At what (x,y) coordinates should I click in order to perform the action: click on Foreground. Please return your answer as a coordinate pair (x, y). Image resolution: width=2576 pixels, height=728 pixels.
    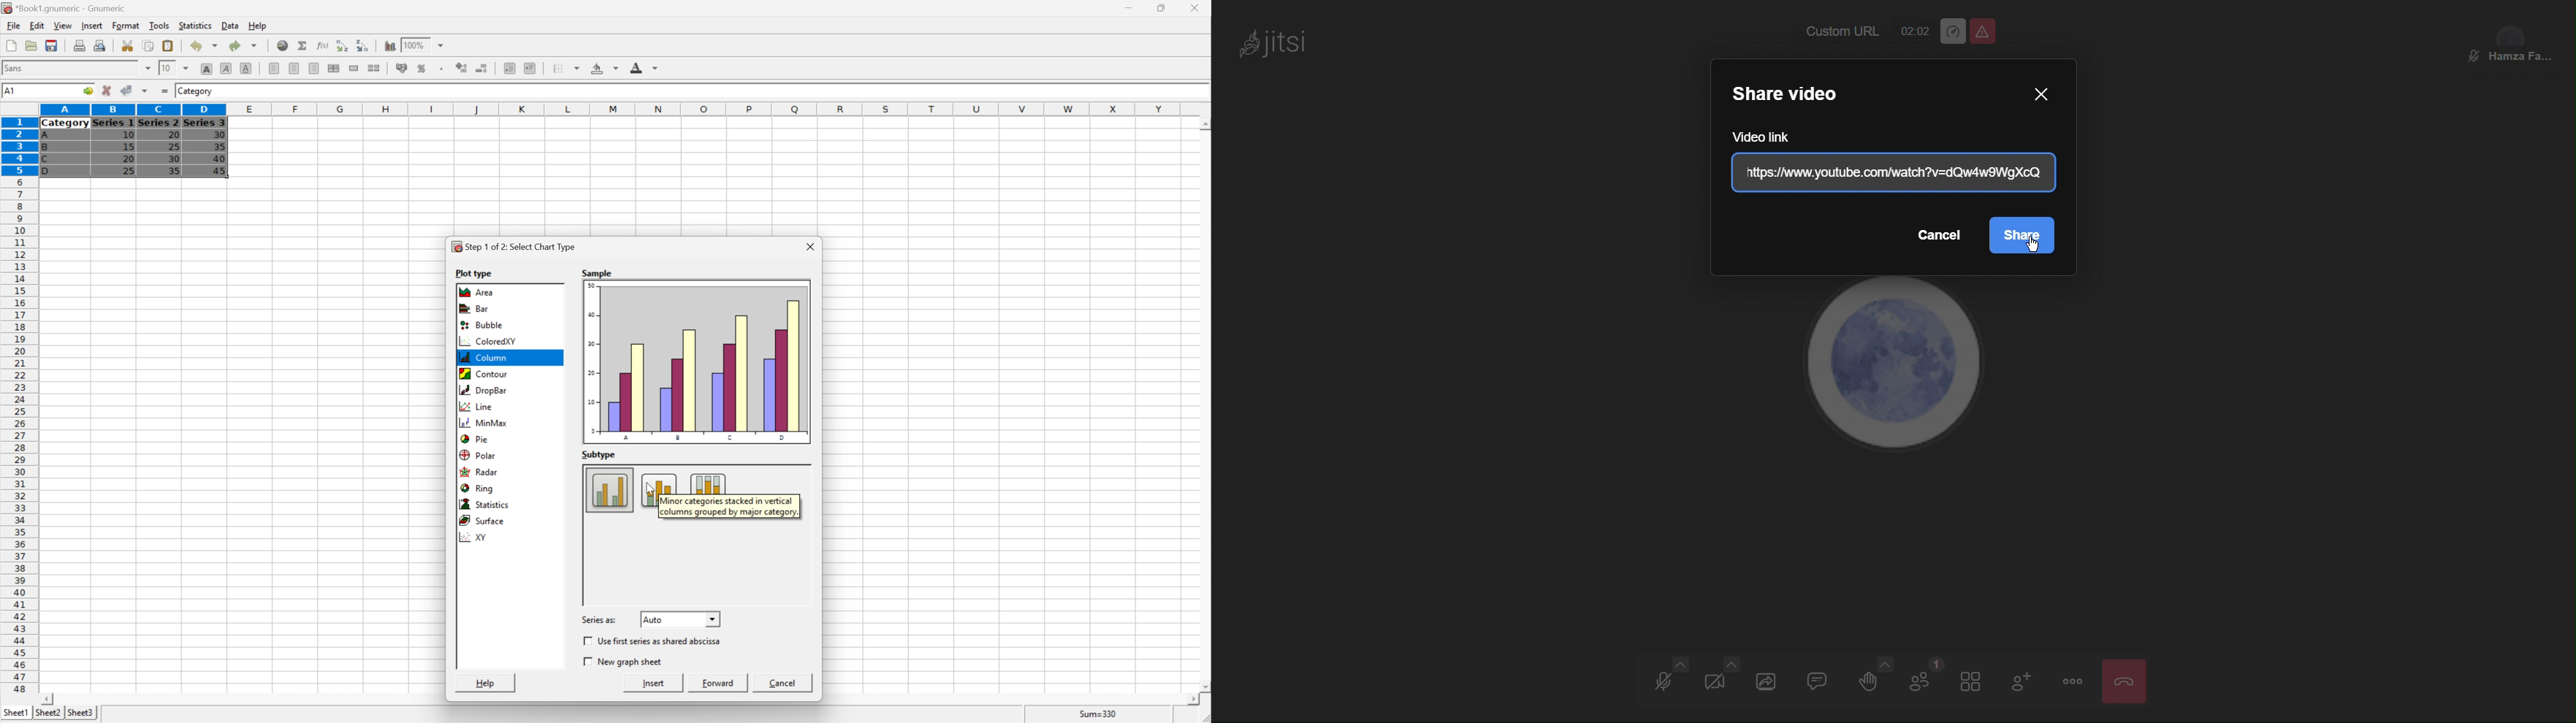
    Looking at the image, I should click on (643, 66).